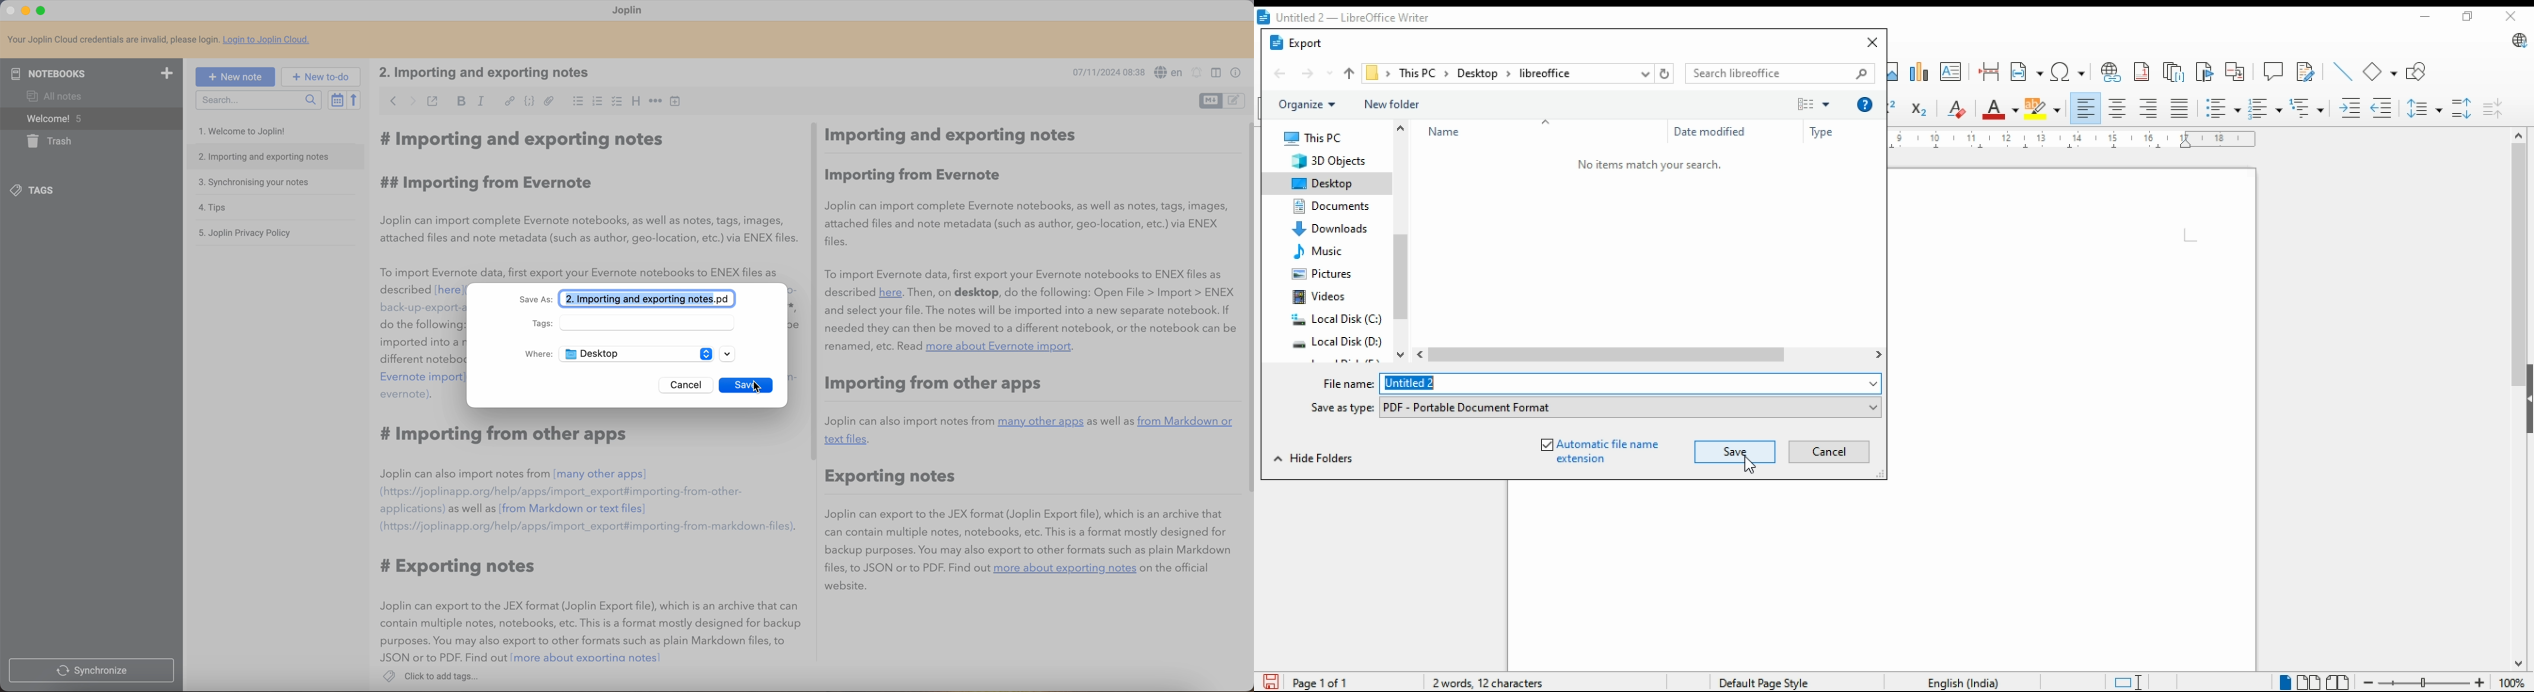  I want to click on insert footnote, so click(2141, 71).